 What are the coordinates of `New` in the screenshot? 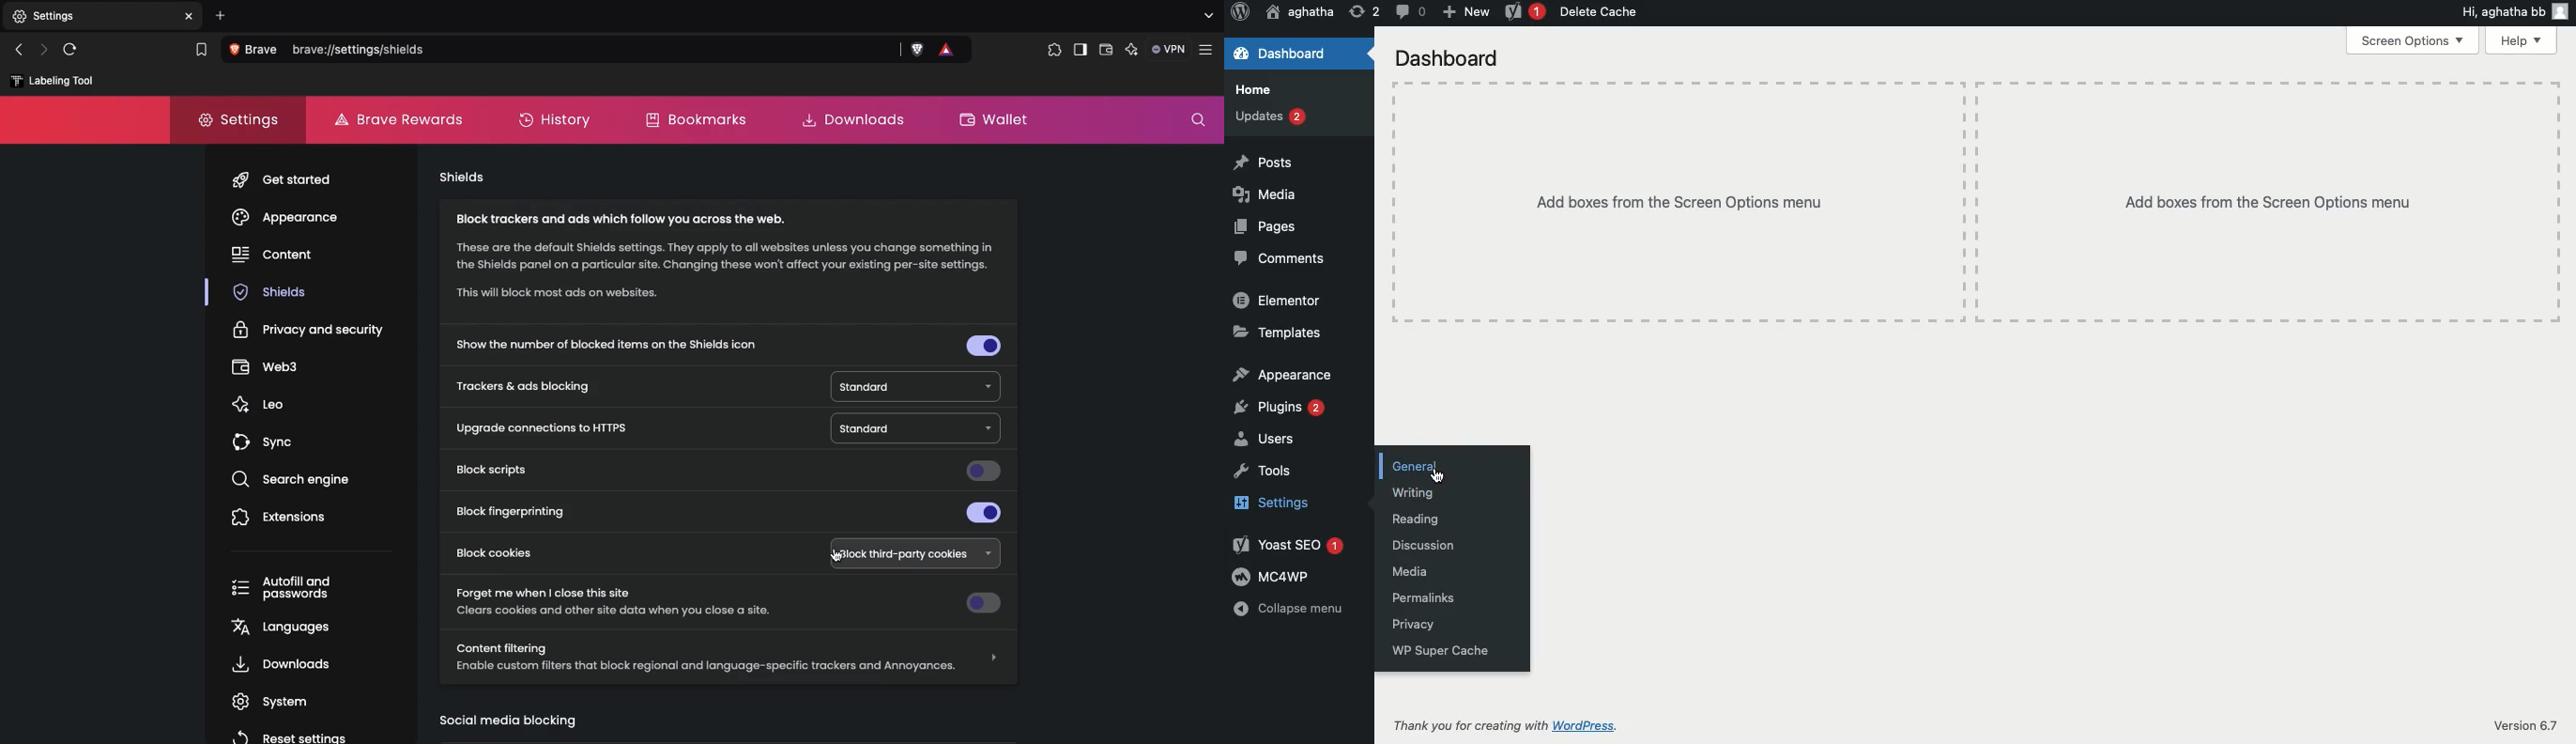 It's located at (1464, 12).